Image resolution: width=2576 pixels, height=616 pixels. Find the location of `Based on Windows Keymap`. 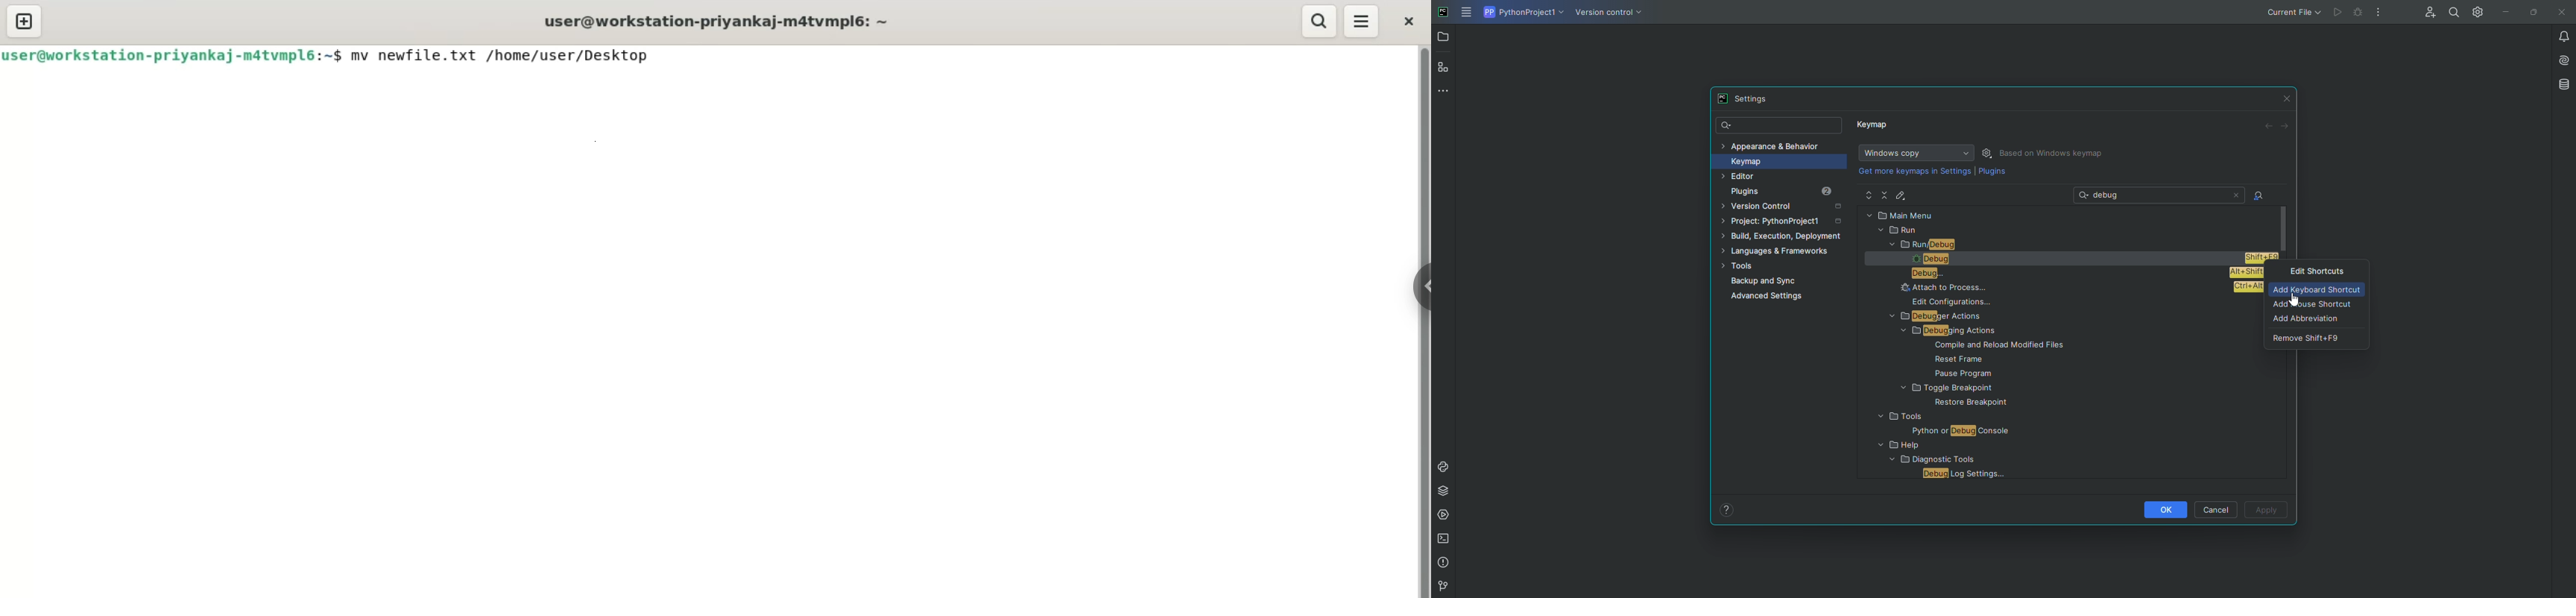

Based on Windows Keymap is located at coordinates (2054, 153).